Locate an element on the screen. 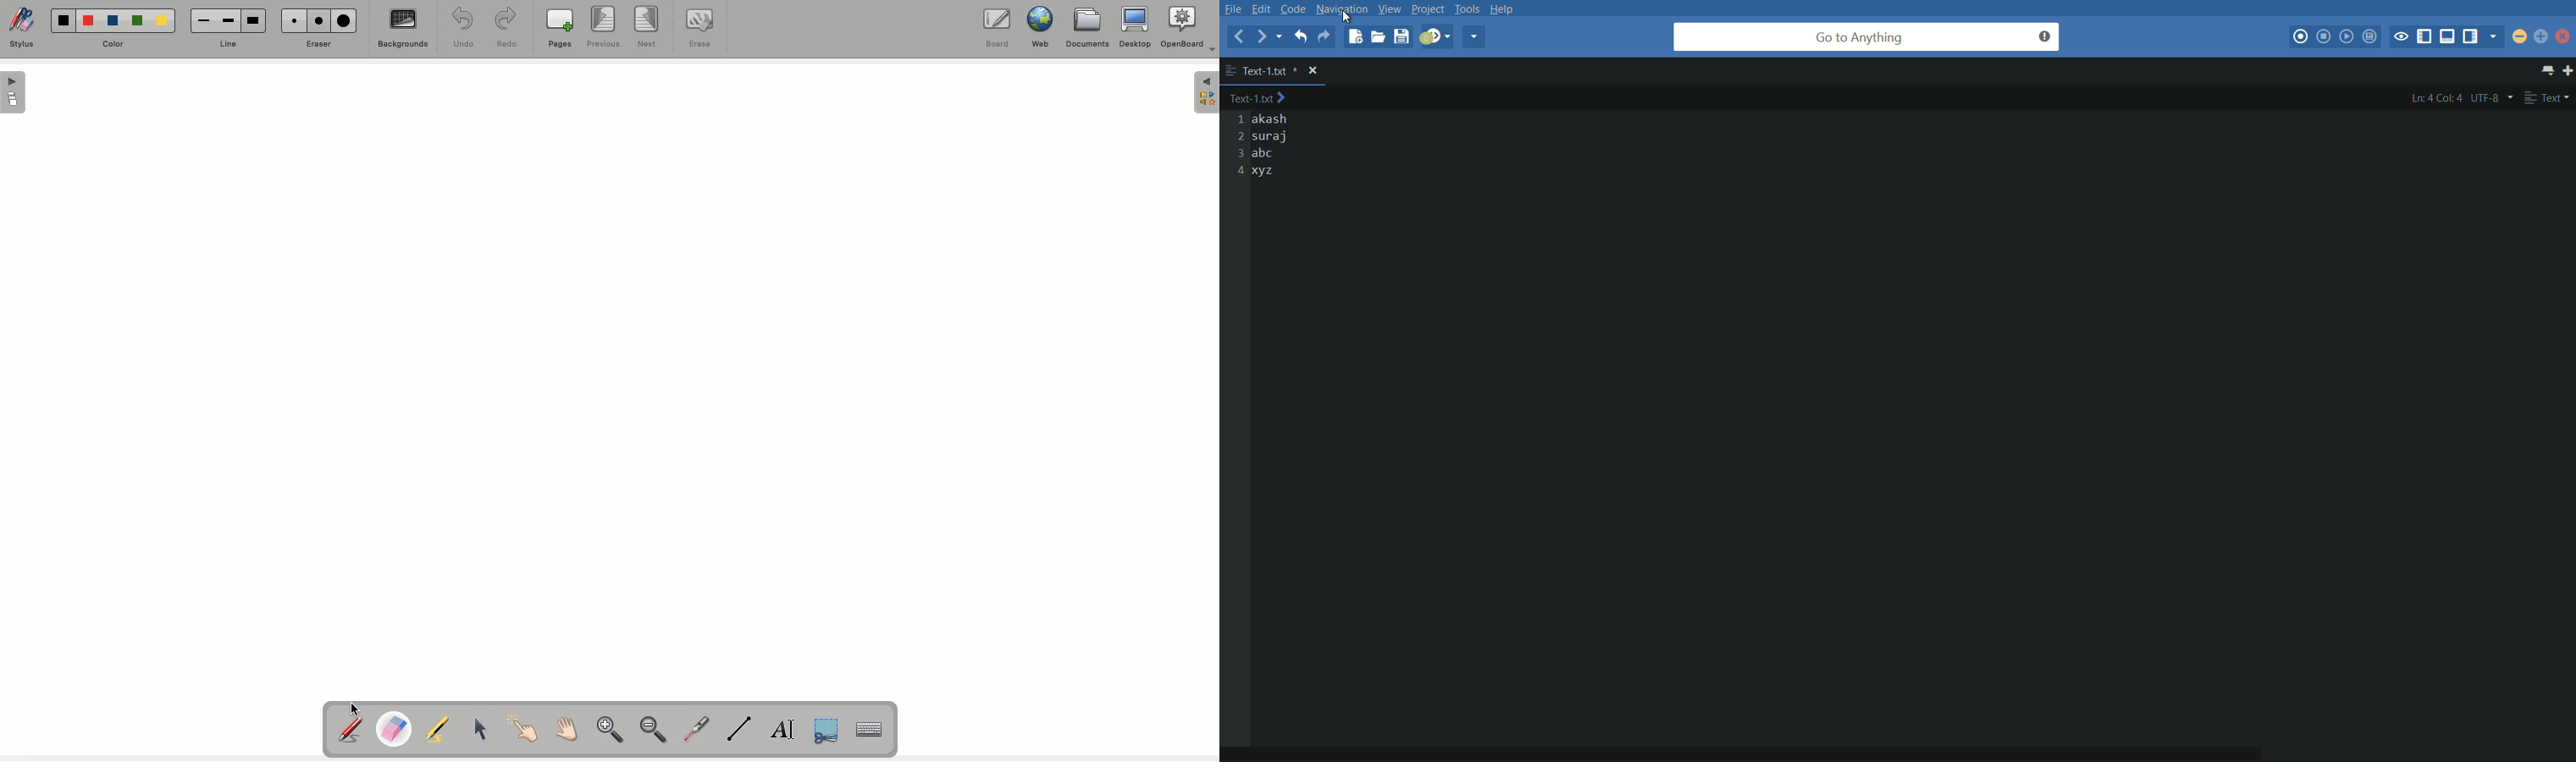 This screenshot has width=2576, height=784. show/hide left panel is located at coordinates (2425, 37).